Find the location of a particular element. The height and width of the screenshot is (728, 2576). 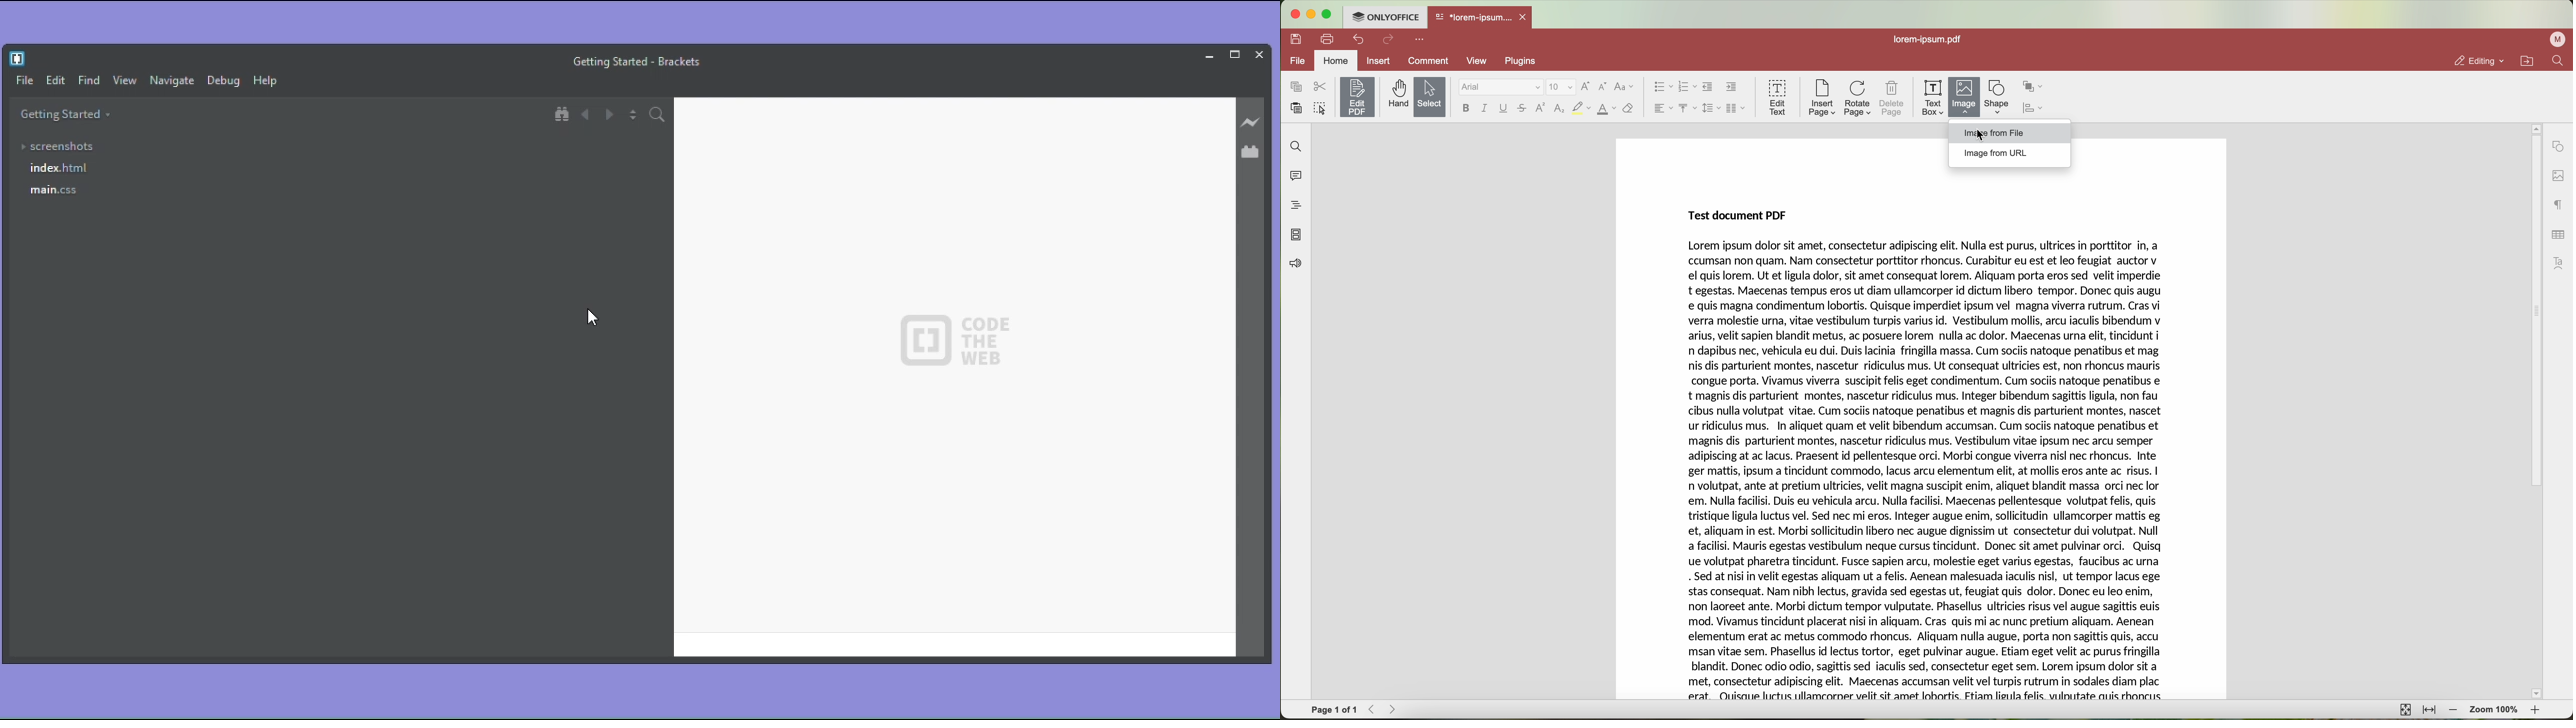

headings is located at coordinates (1292, 205).